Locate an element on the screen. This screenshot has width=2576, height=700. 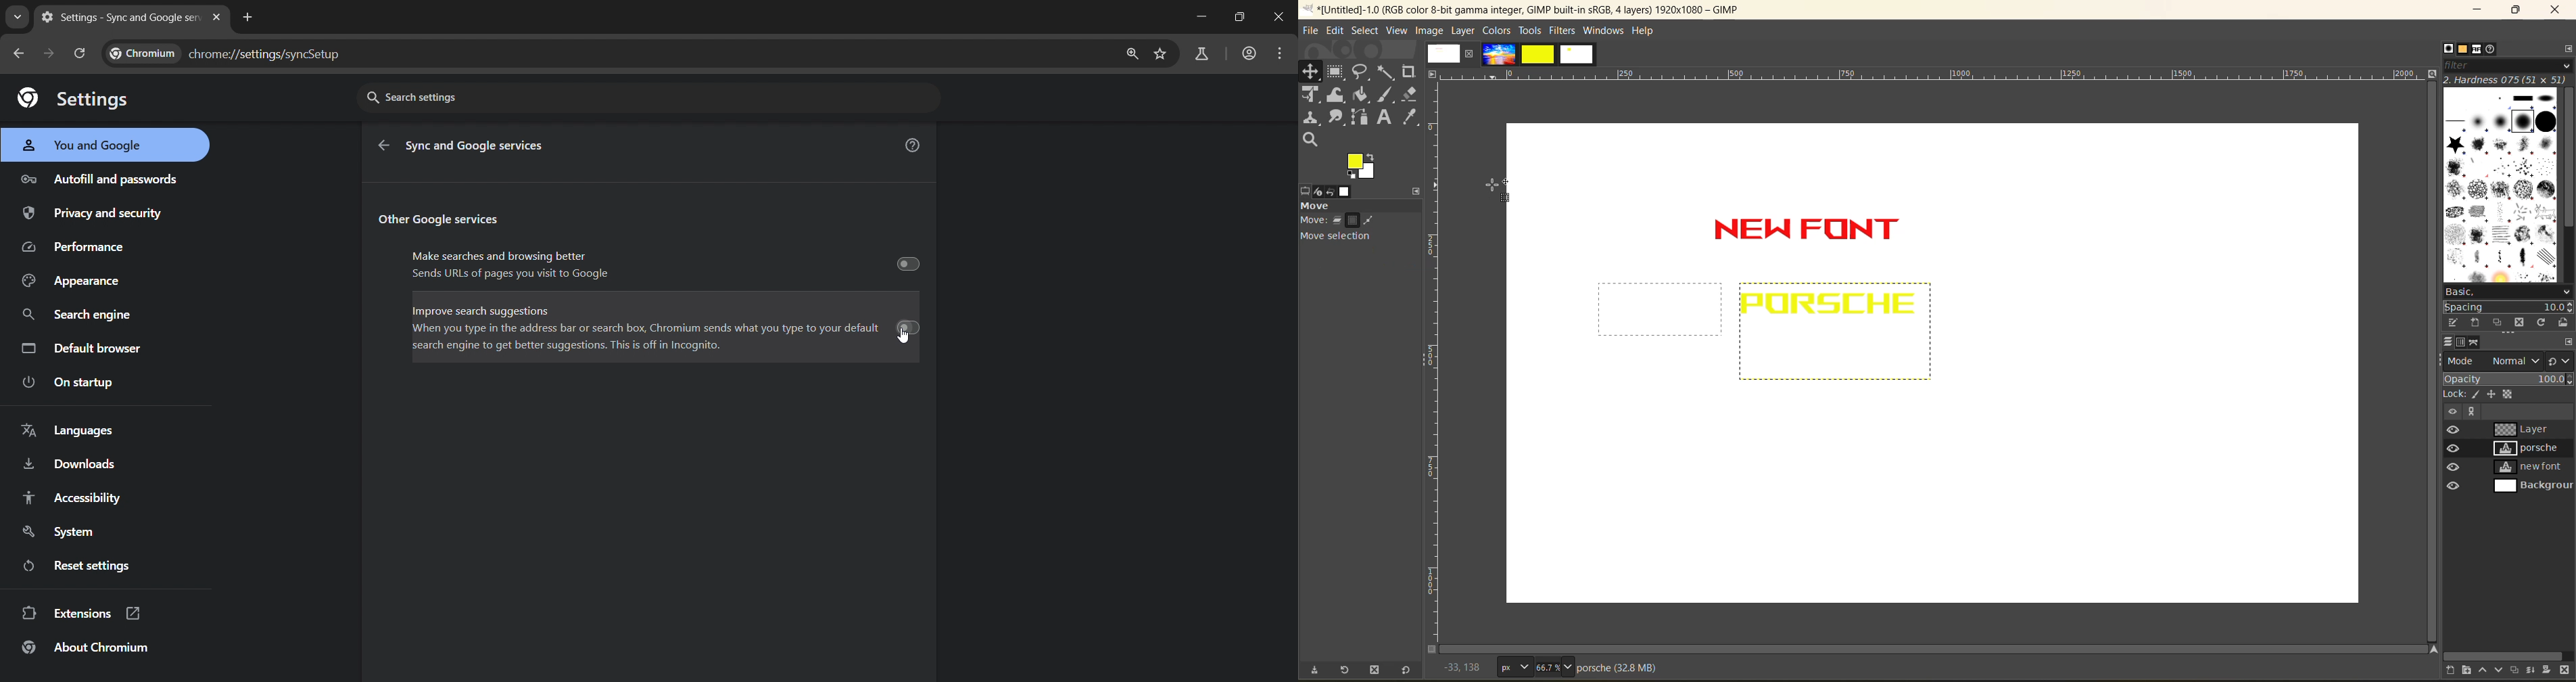
 is located at coordinates (2450, 412).